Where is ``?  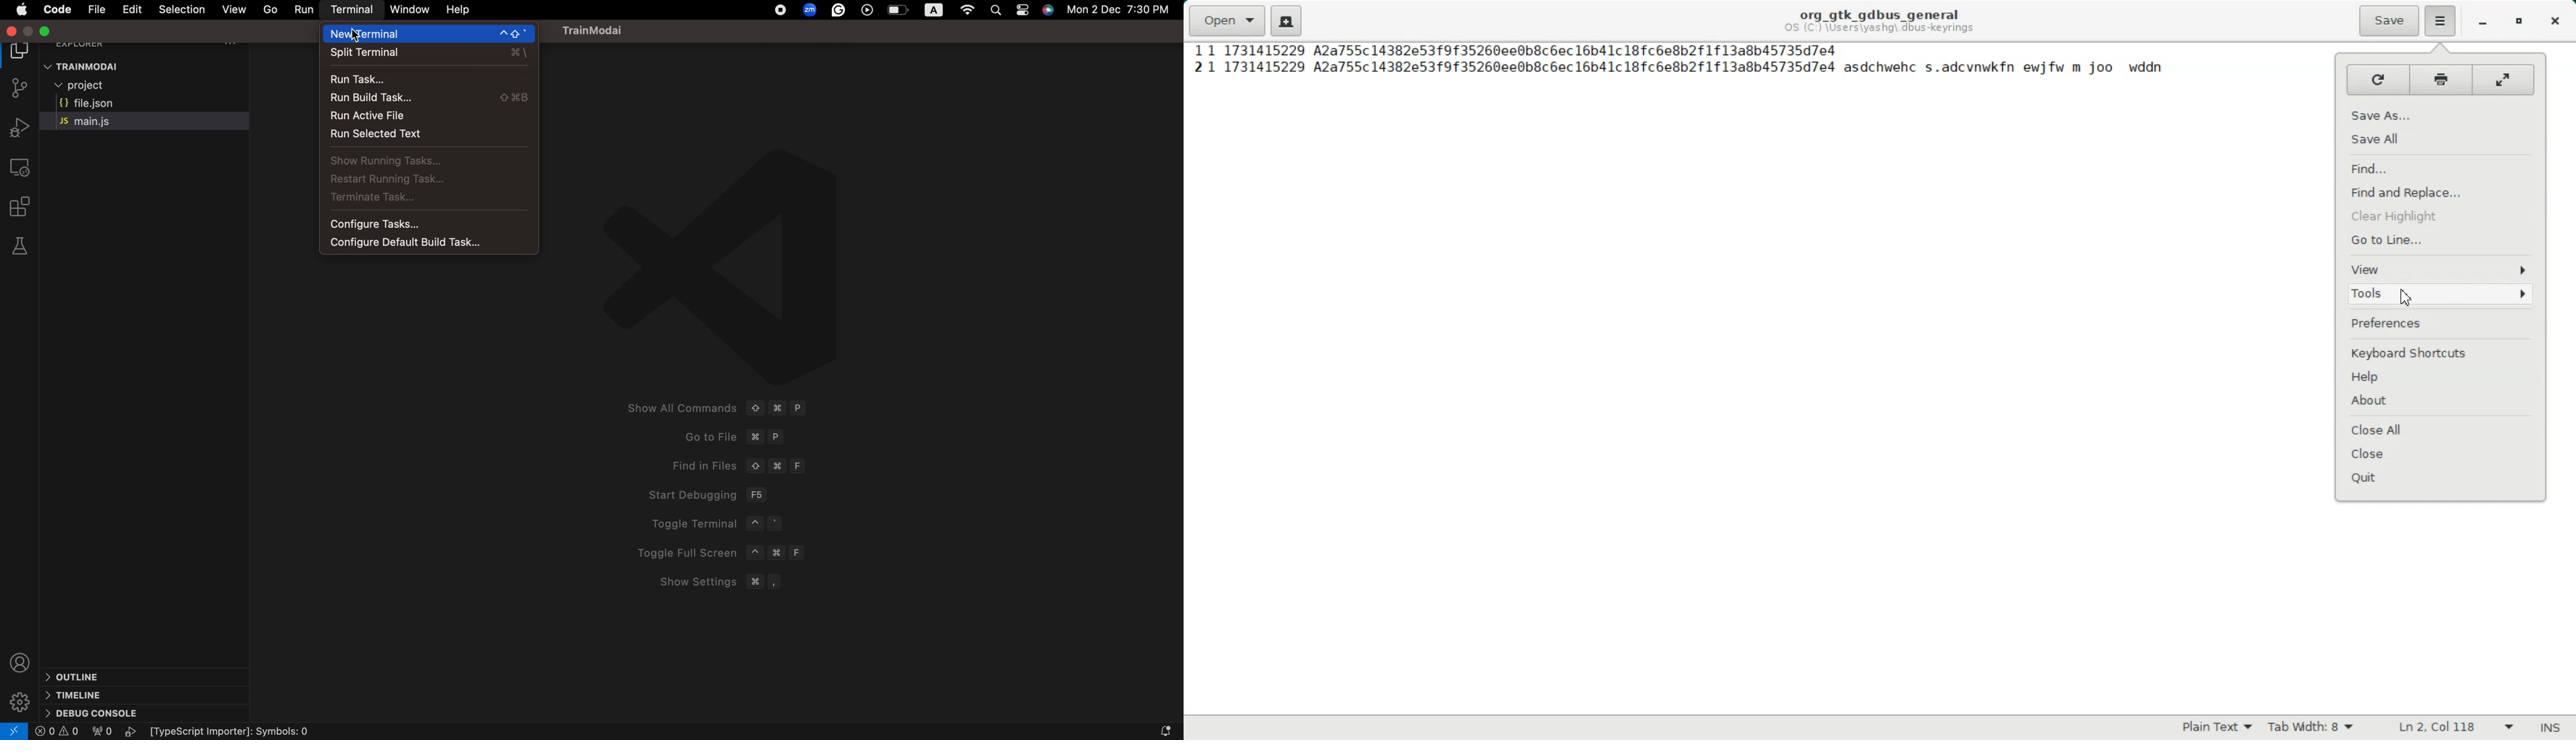
 is located at coordinates (77, 676).